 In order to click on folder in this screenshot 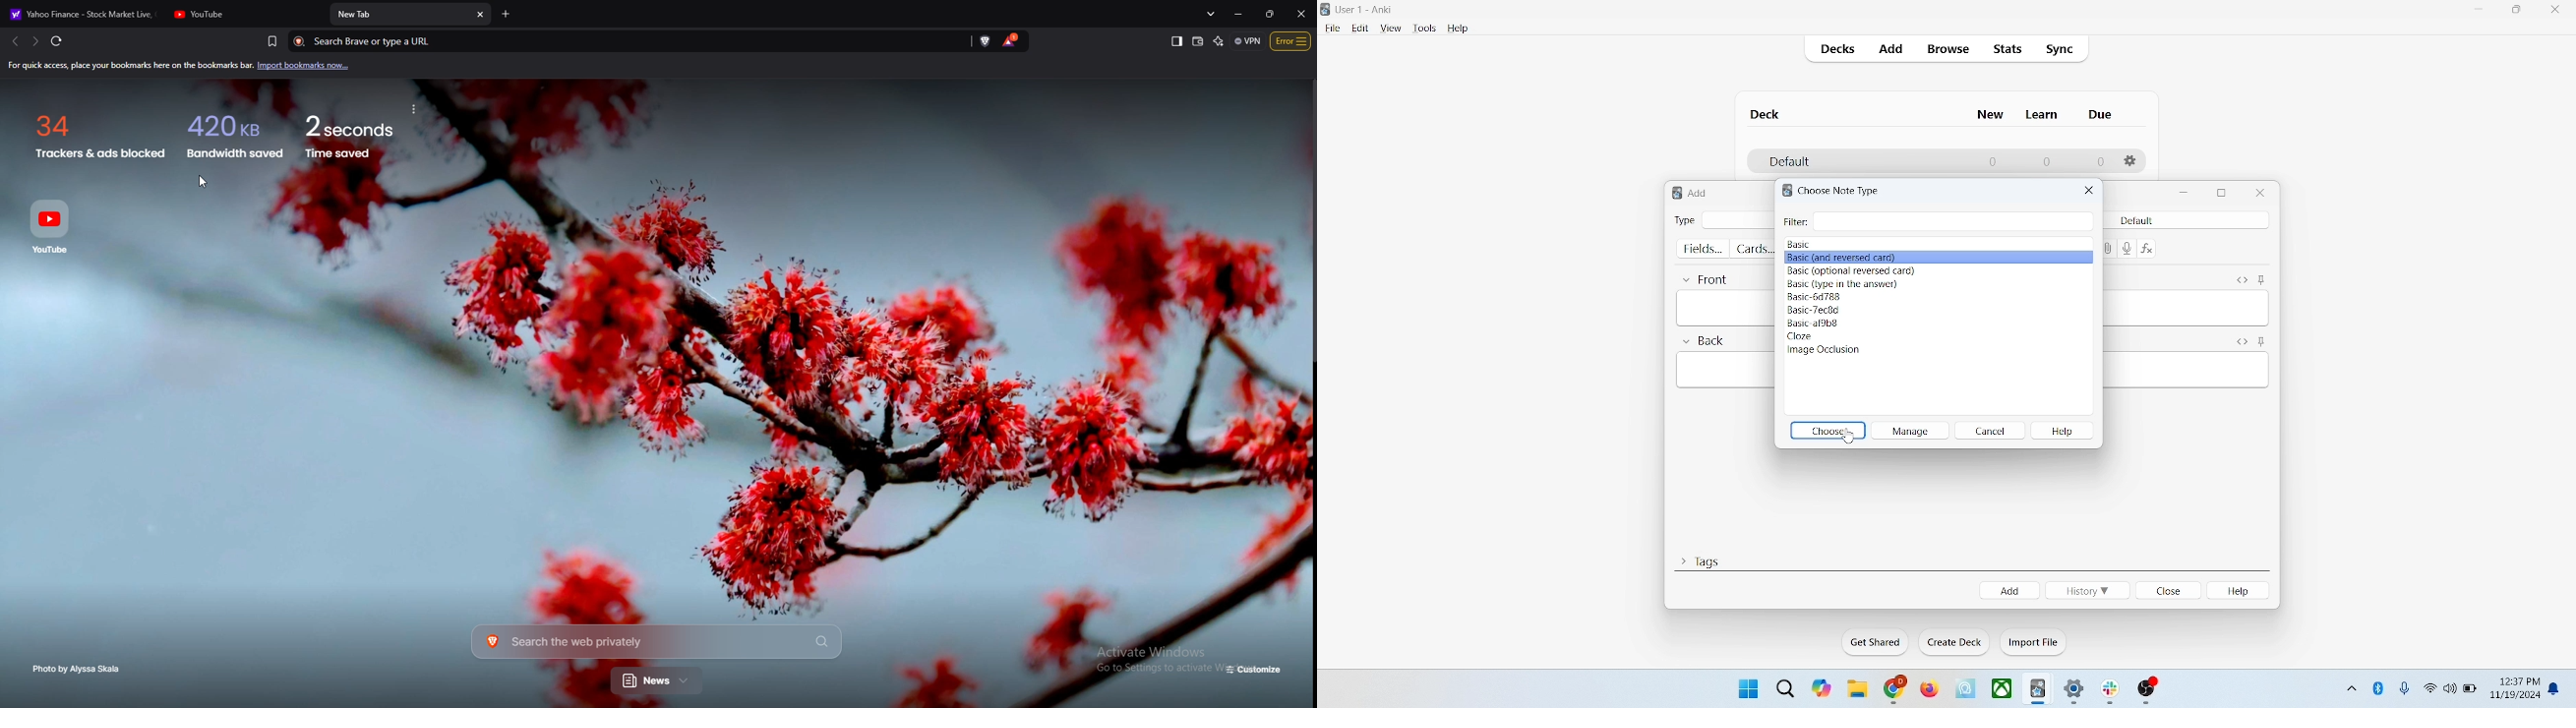, I will do `click(1856, 690)`.